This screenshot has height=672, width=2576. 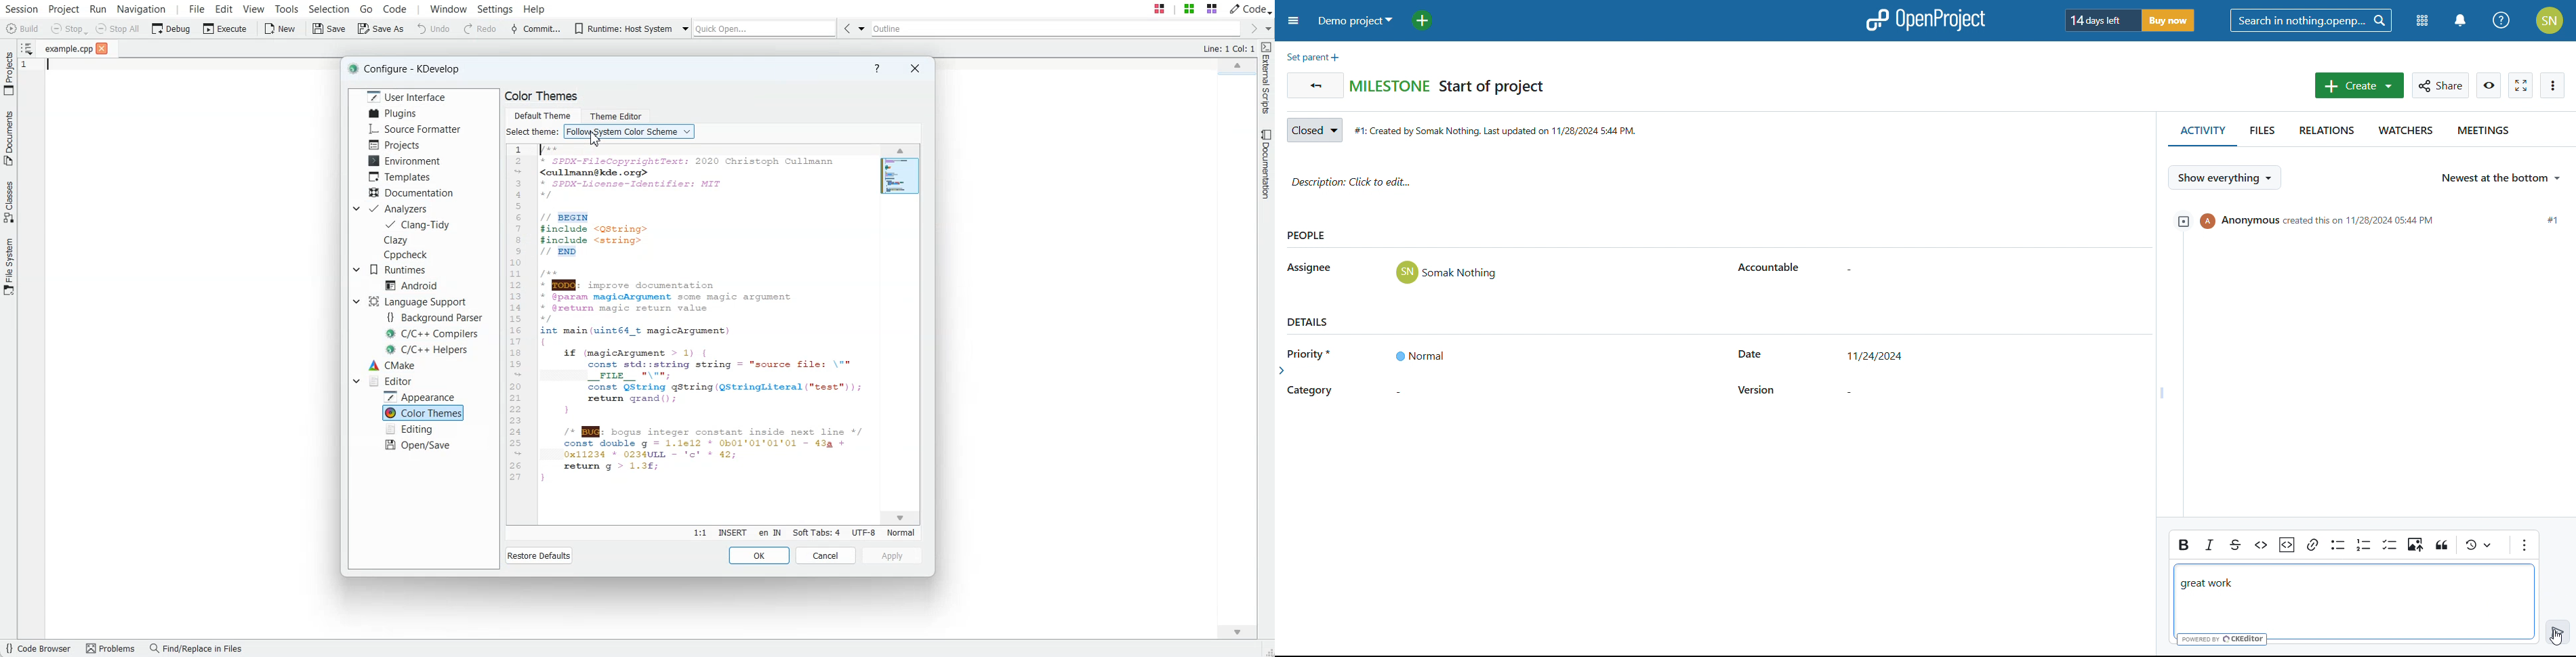 What do you see at coordinates (2261, 545) in the screenshot?
I see `code` at bounding box center [2261, 545].